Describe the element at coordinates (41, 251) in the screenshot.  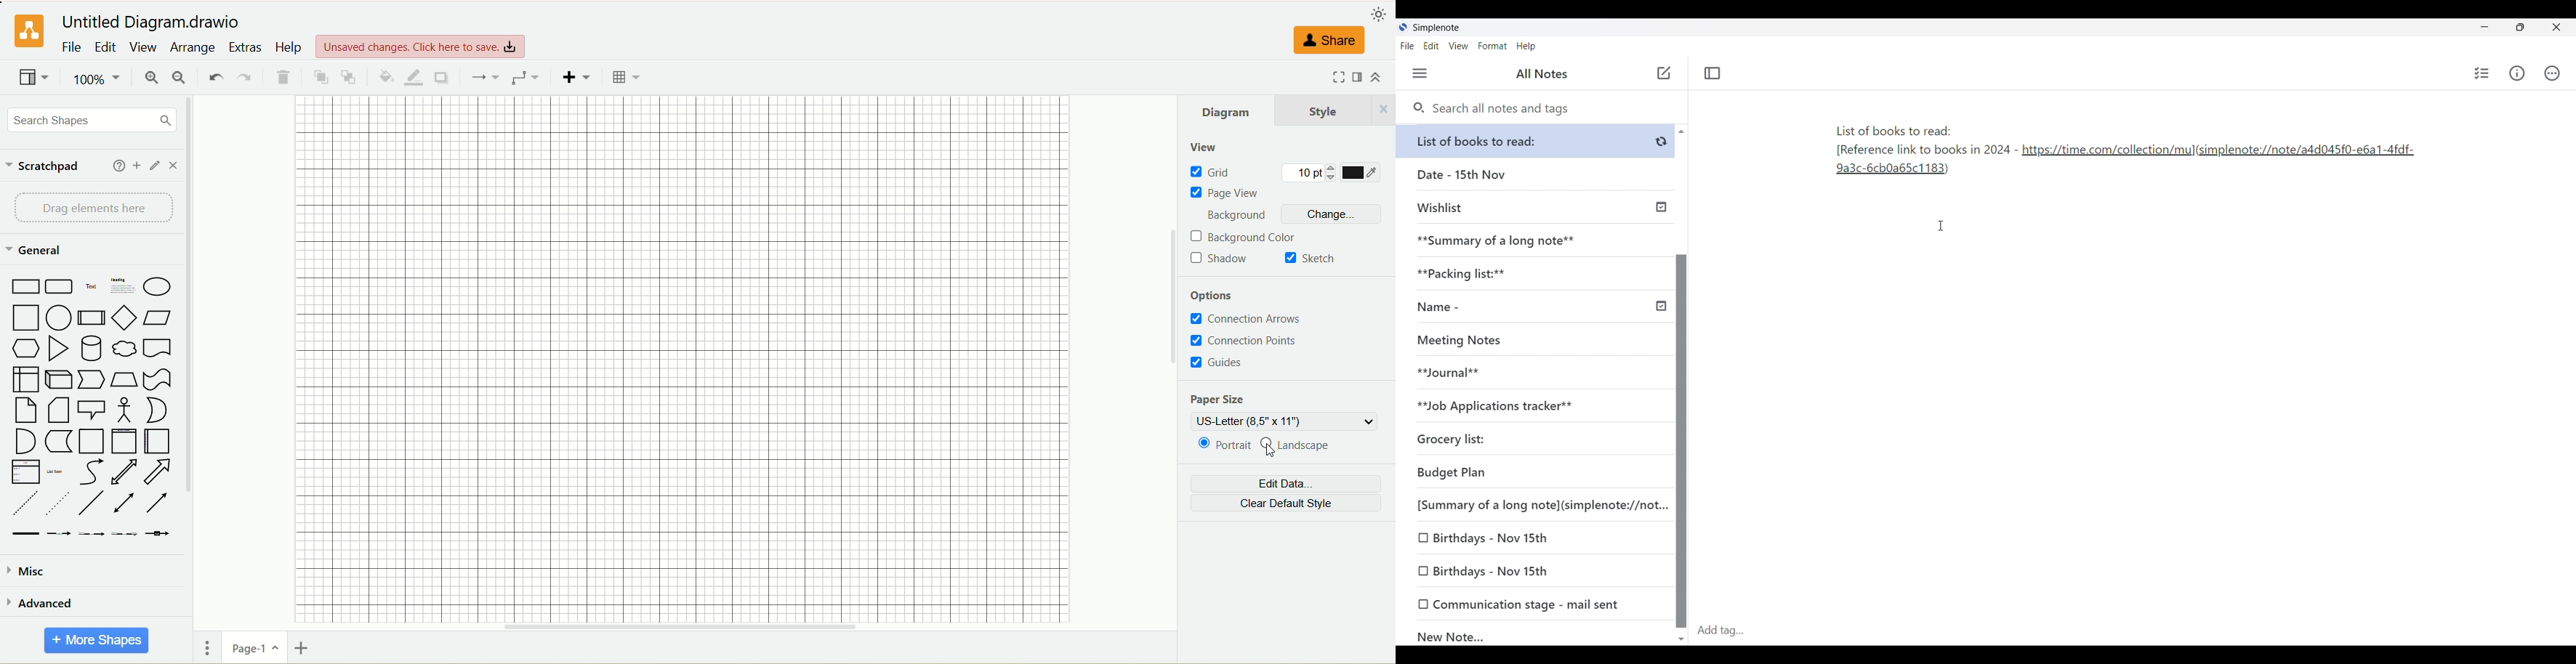
I see `general` at that location.